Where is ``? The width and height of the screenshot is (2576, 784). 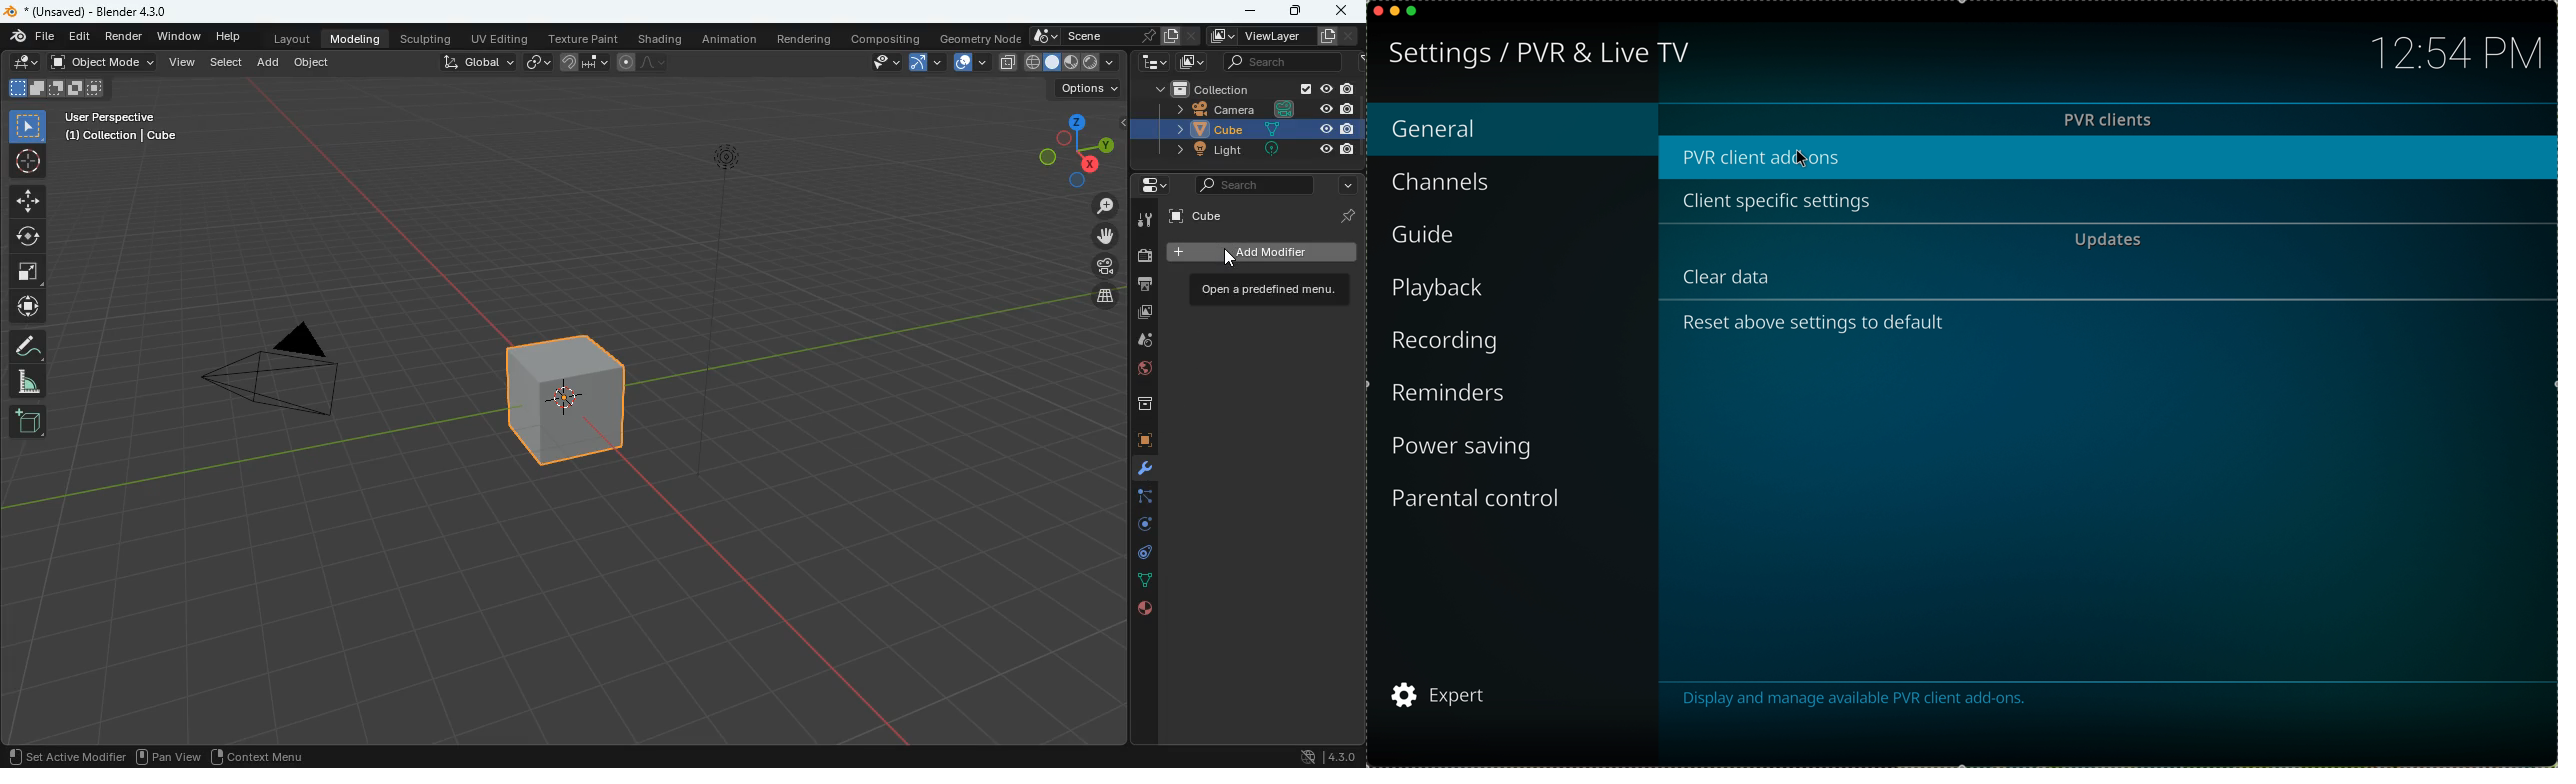
 is located at coordinates (1345, 129).